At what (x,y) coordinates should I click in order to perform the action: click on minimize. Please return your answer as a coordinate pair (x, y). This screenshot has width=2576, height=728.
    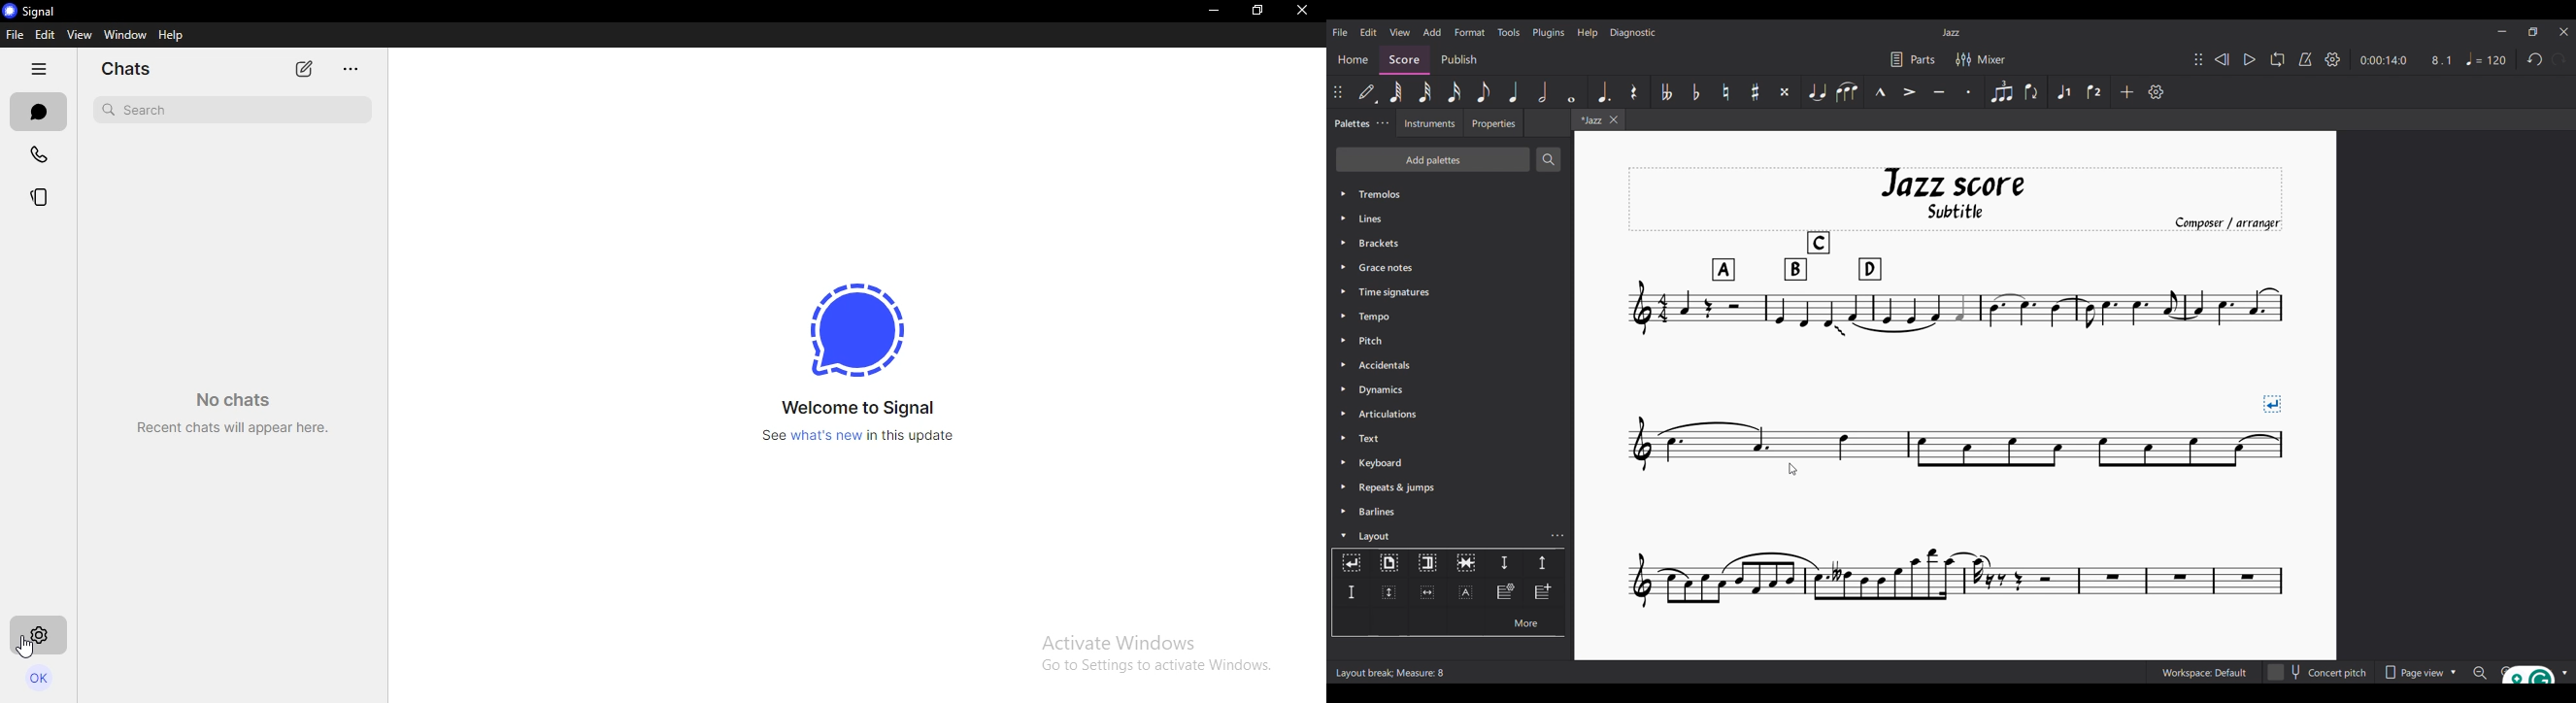
    Looking at the image, I should click on (1210, 13).